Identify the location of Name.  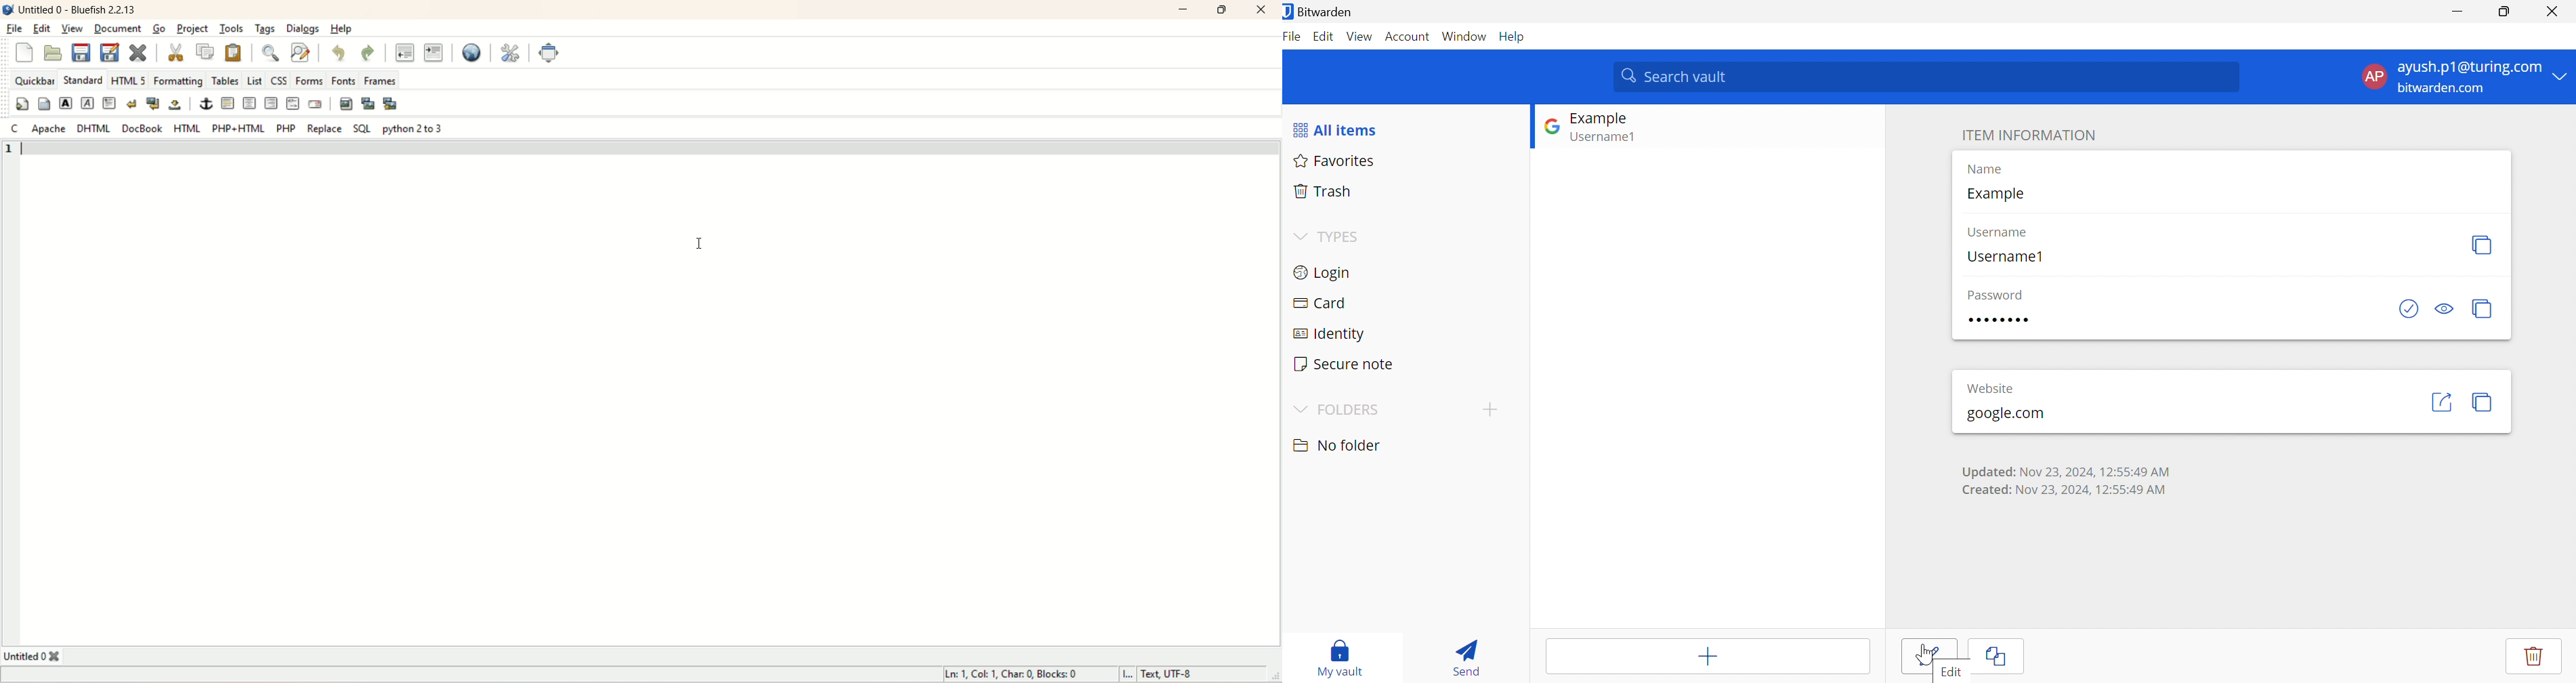
(1984, 169).